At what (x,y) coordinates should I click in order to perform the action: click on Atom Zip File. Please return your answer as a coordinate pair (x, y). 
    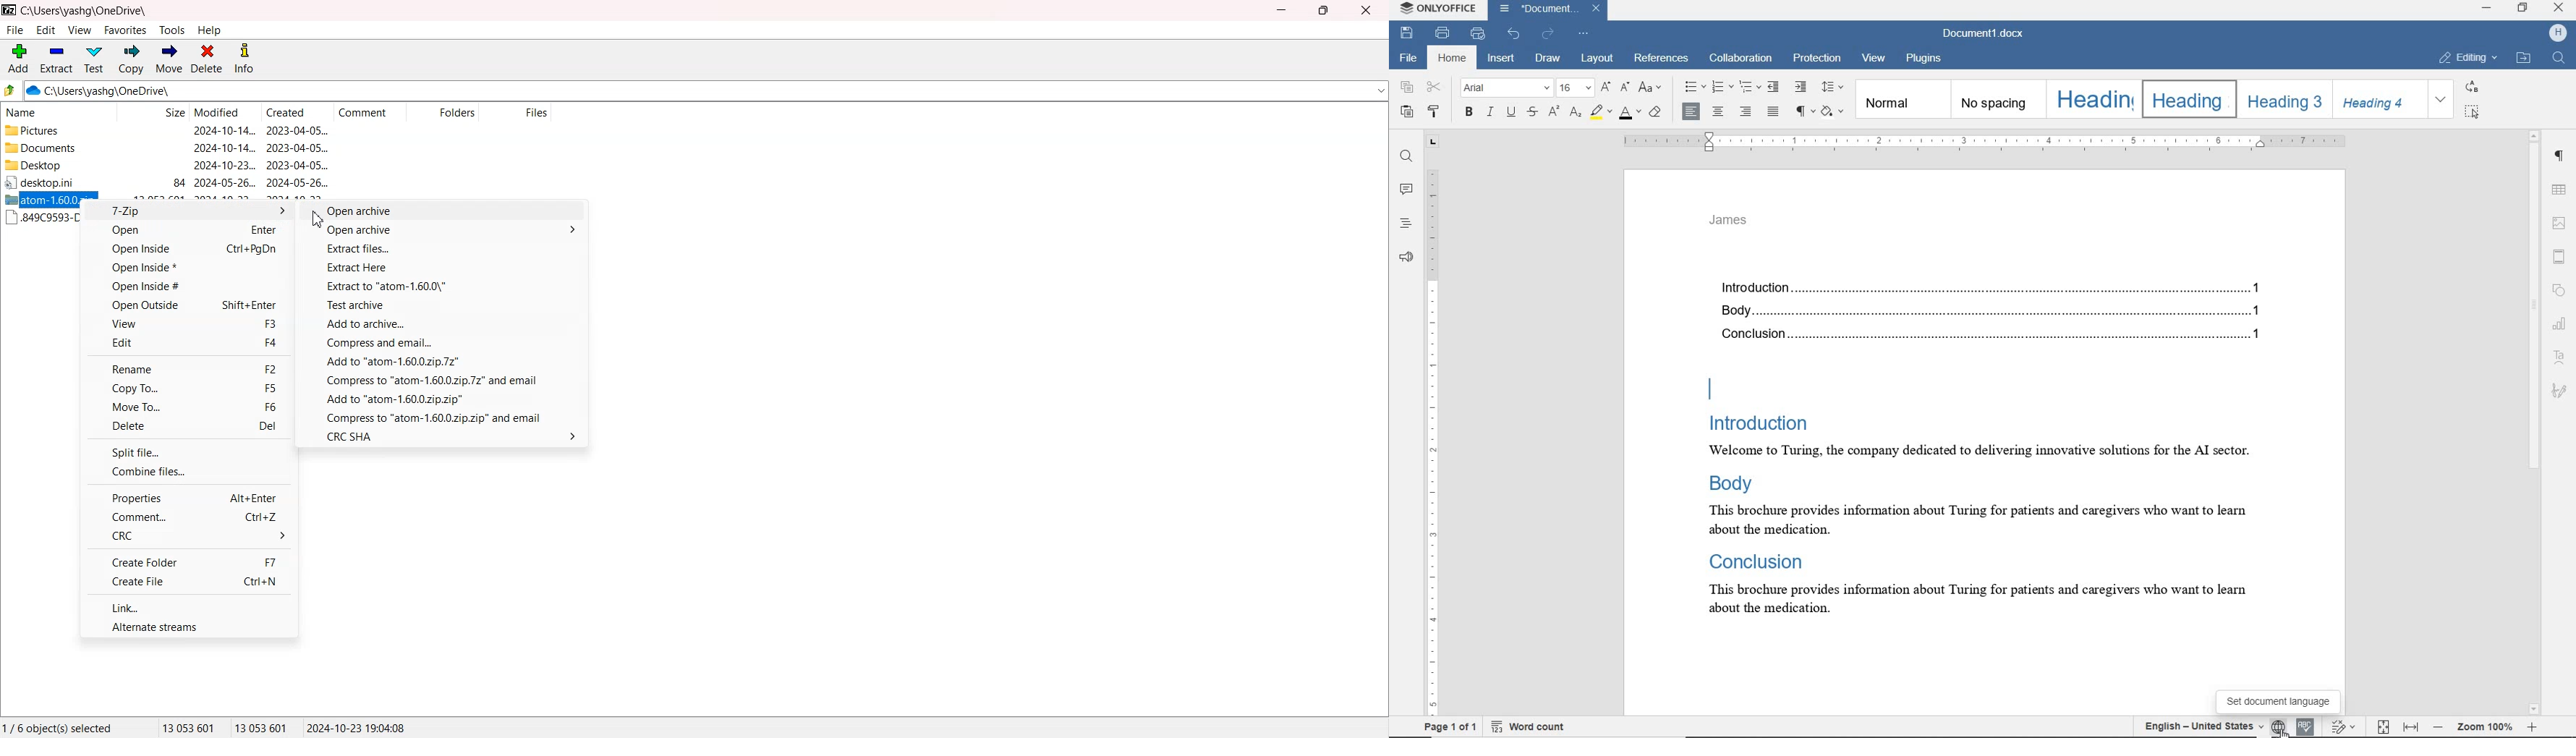
    Looking at the image, I should click on (42, 200).